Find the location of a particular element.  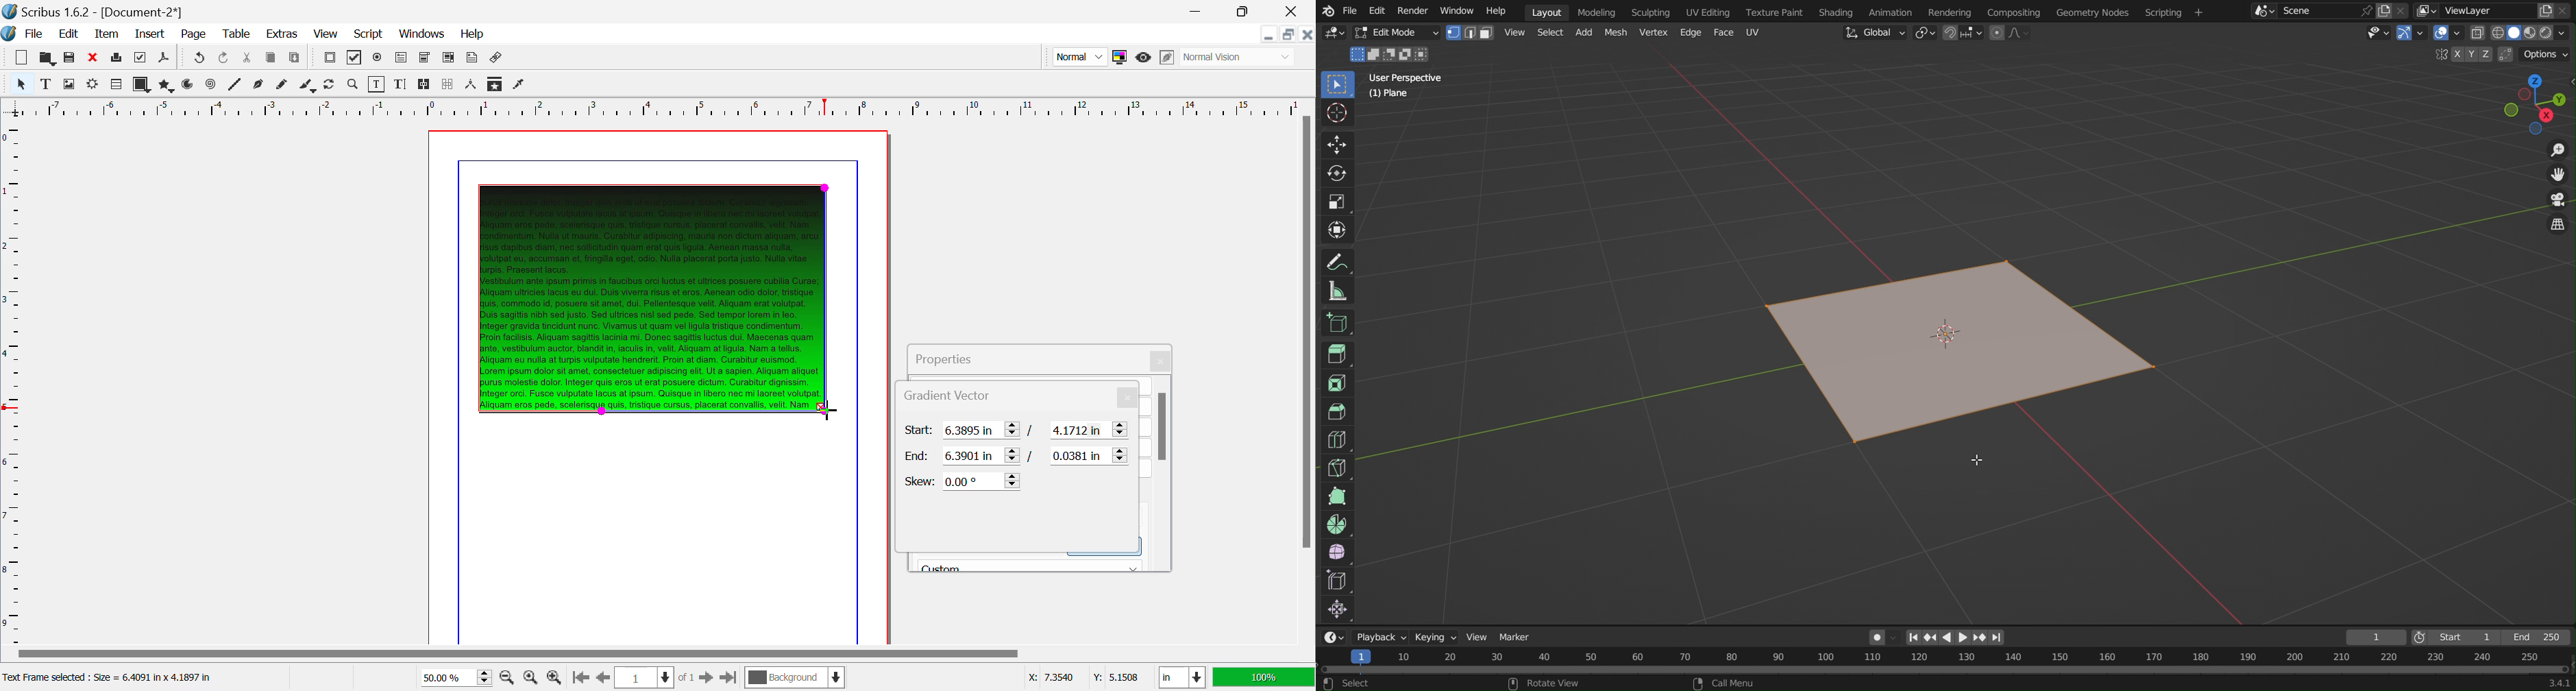

Line is located at coordinates (235, 86).